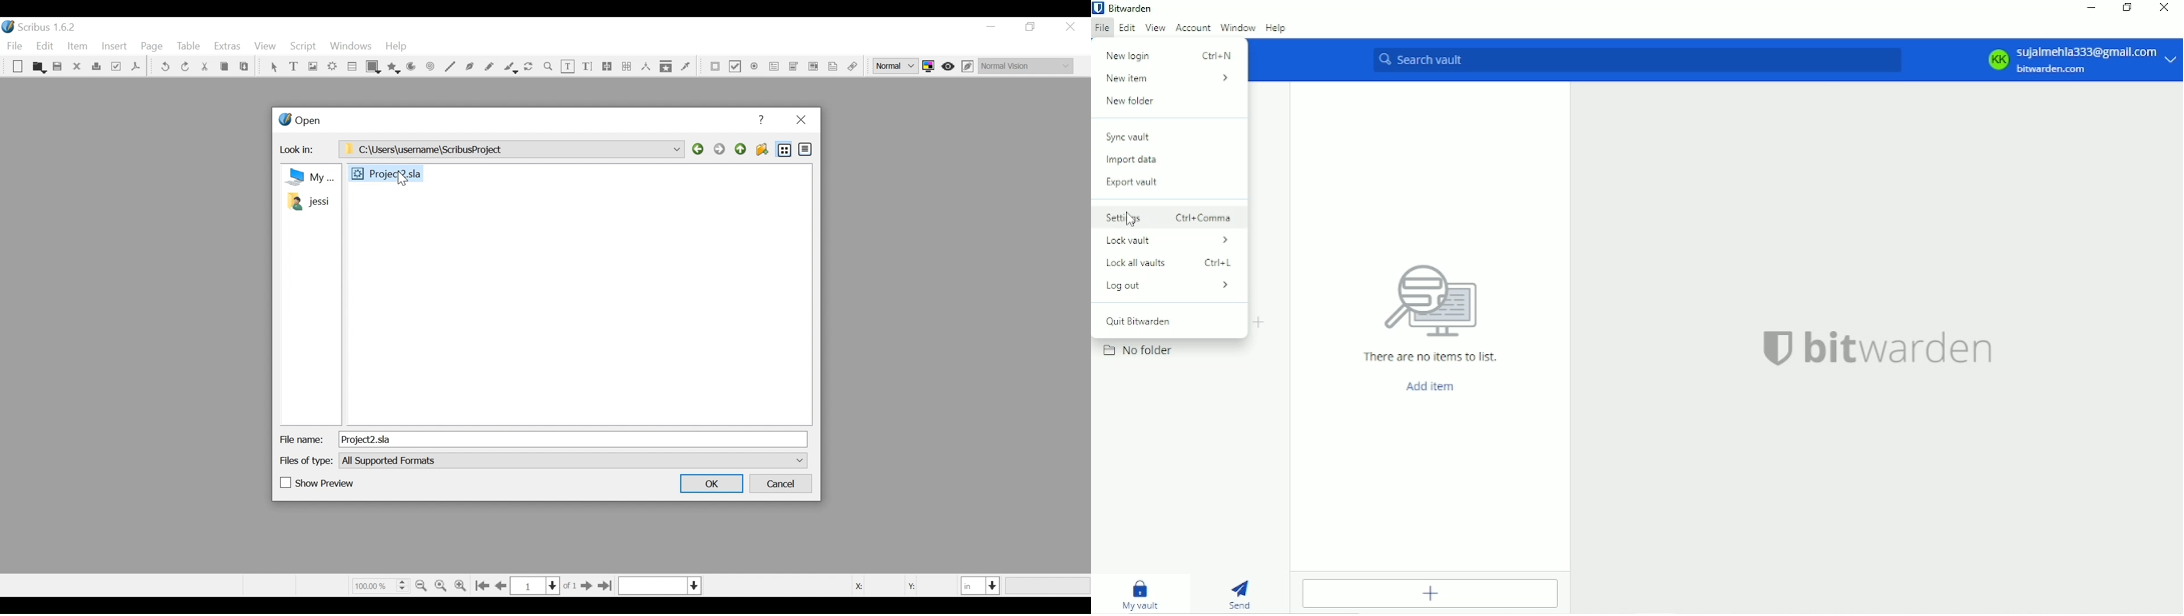 This screenshot has width=2184, height=616. Describe the element at coordinates (605, 586) in the screenshot. I see `Go to the last page` at that location.